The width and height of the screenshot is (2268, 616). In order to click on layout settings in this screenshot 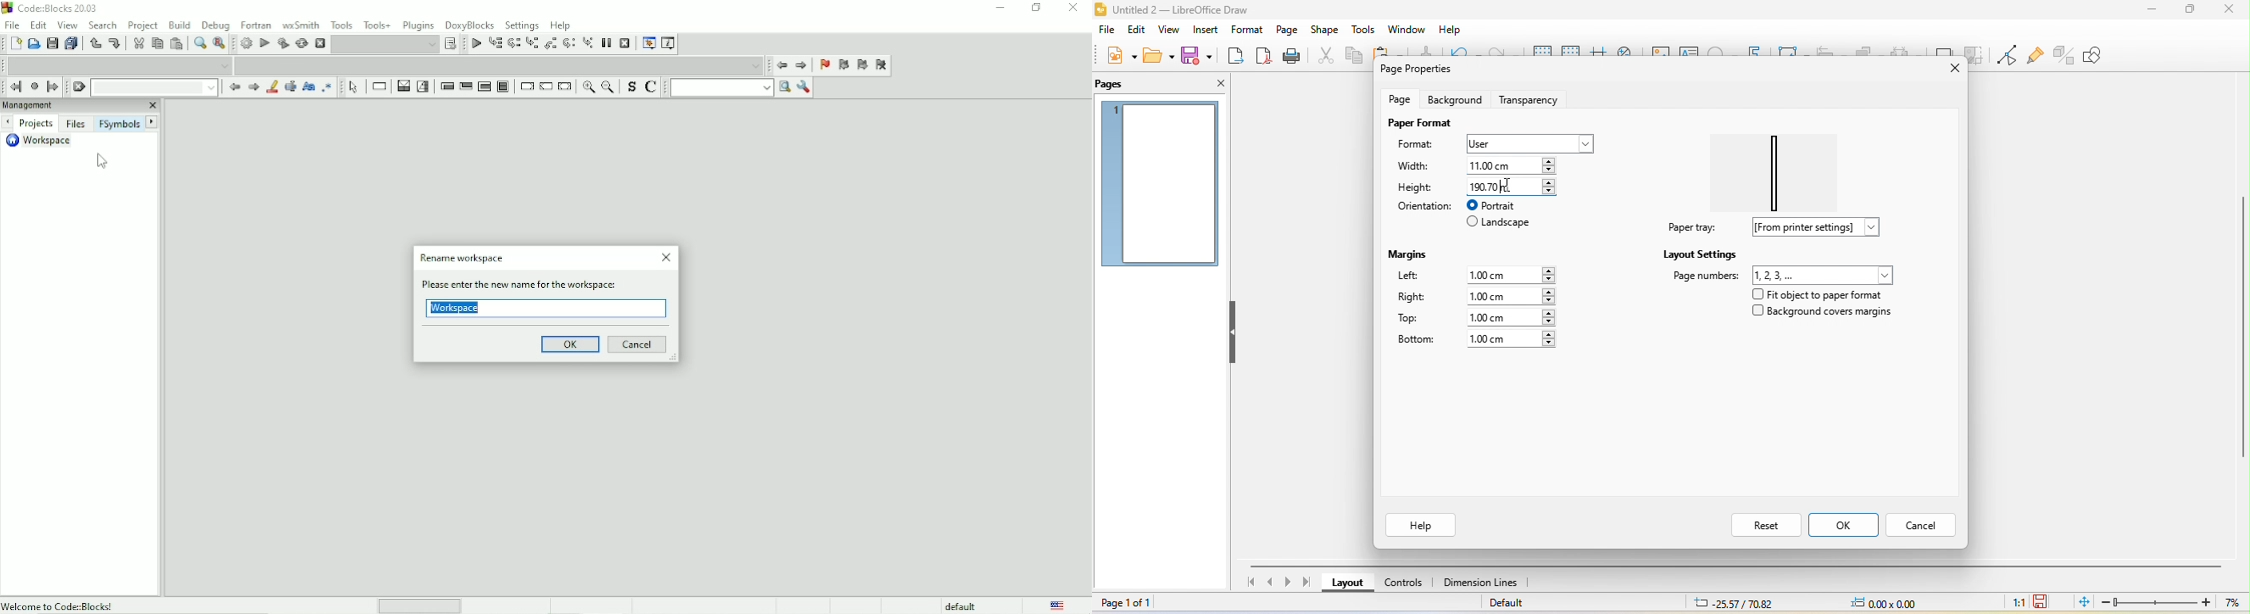, I will do `click(1701, 254)`.